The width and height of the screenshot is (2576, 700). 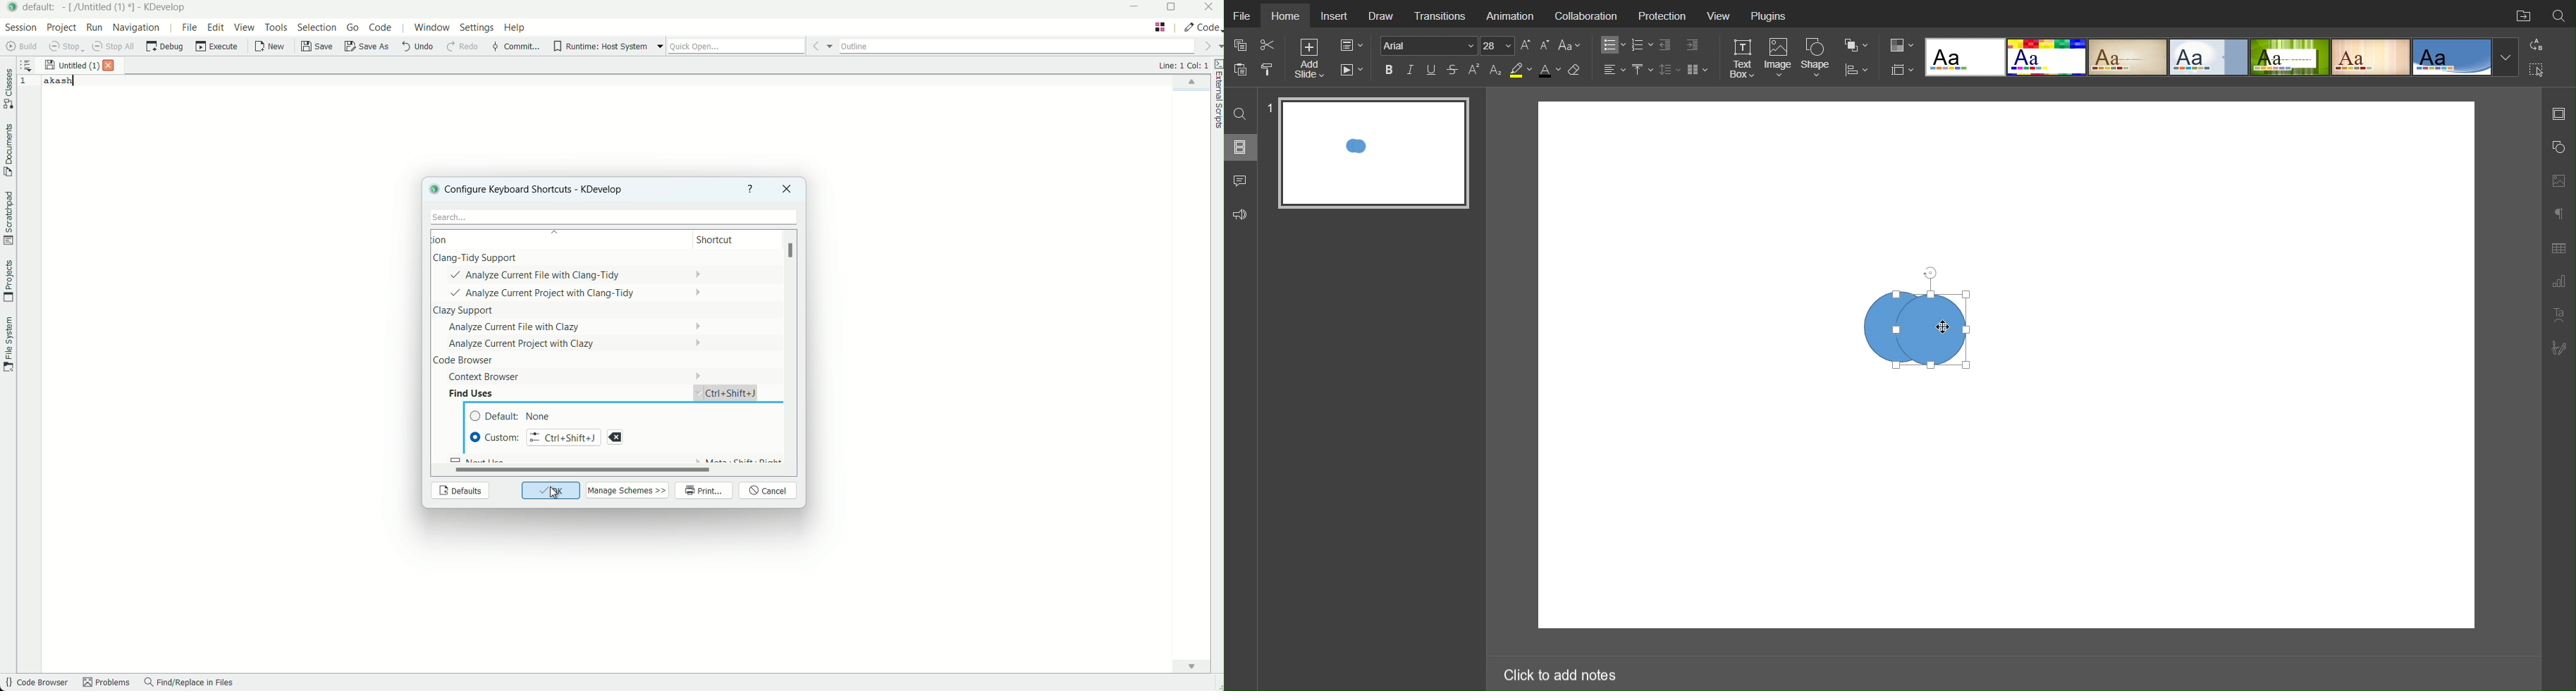 I want to click on logo, so click(x=432, y=188).